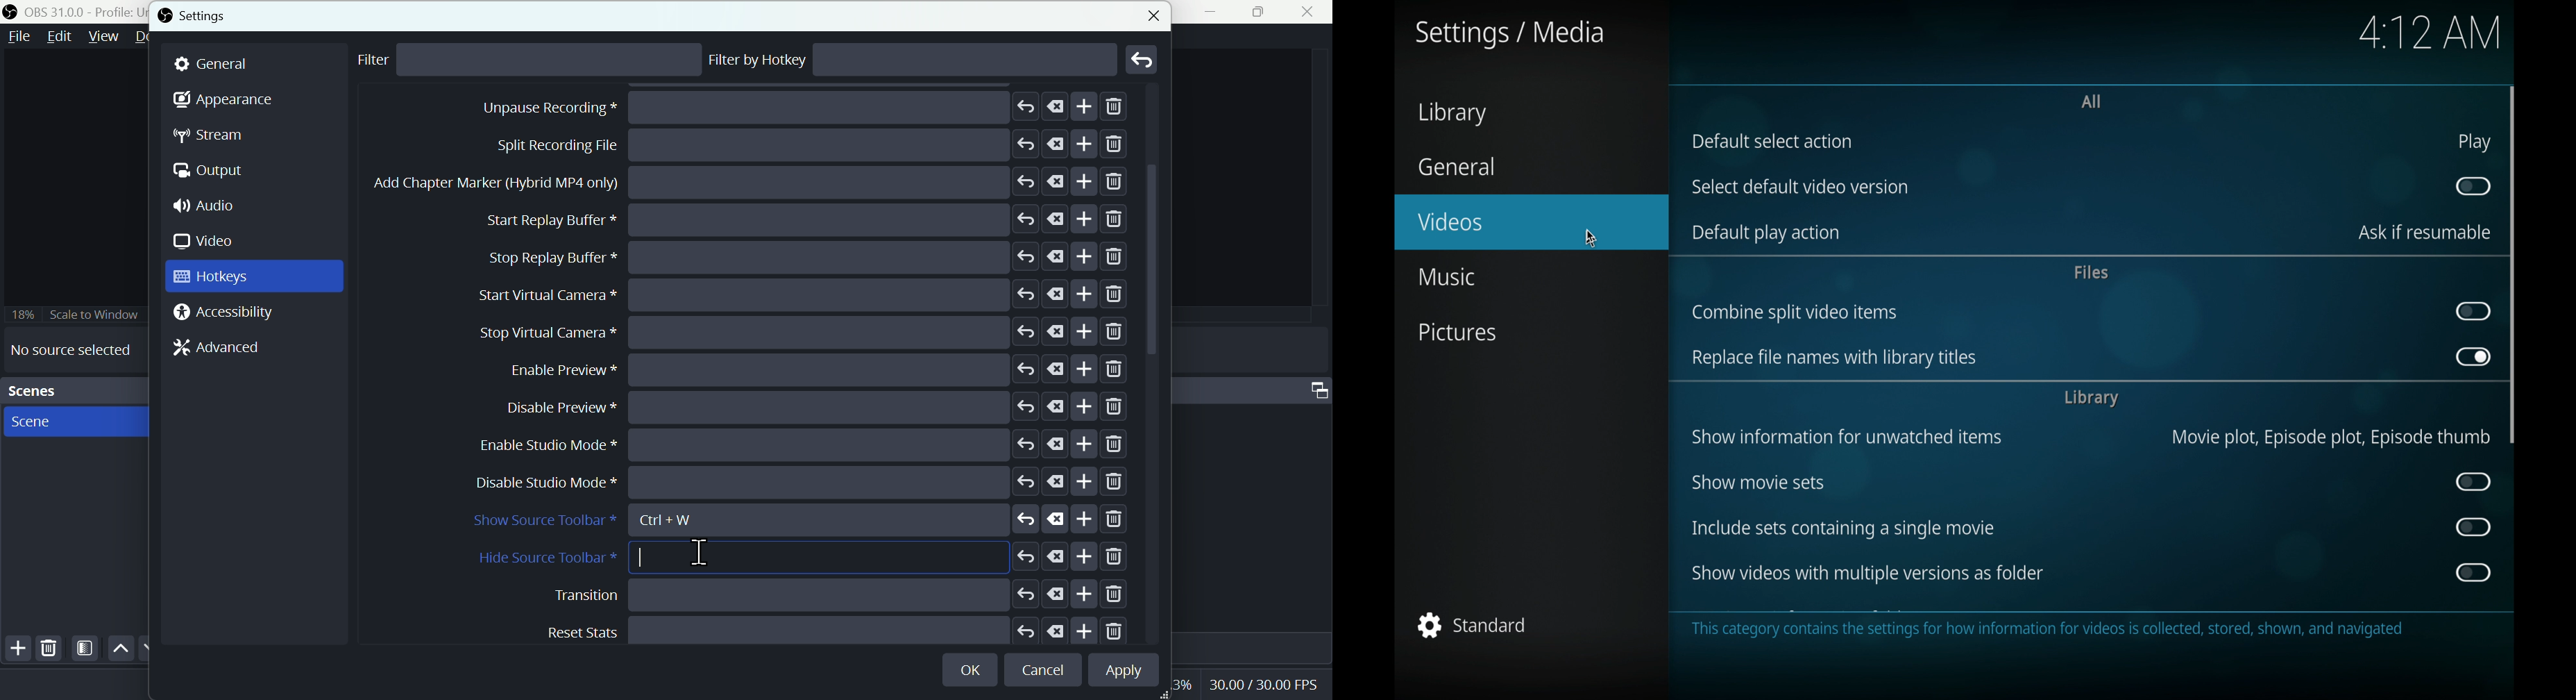  What do you see at coordinates (811, 256) in the screenshot?
I see `Unpause recording` at bounding box center [811, 256].